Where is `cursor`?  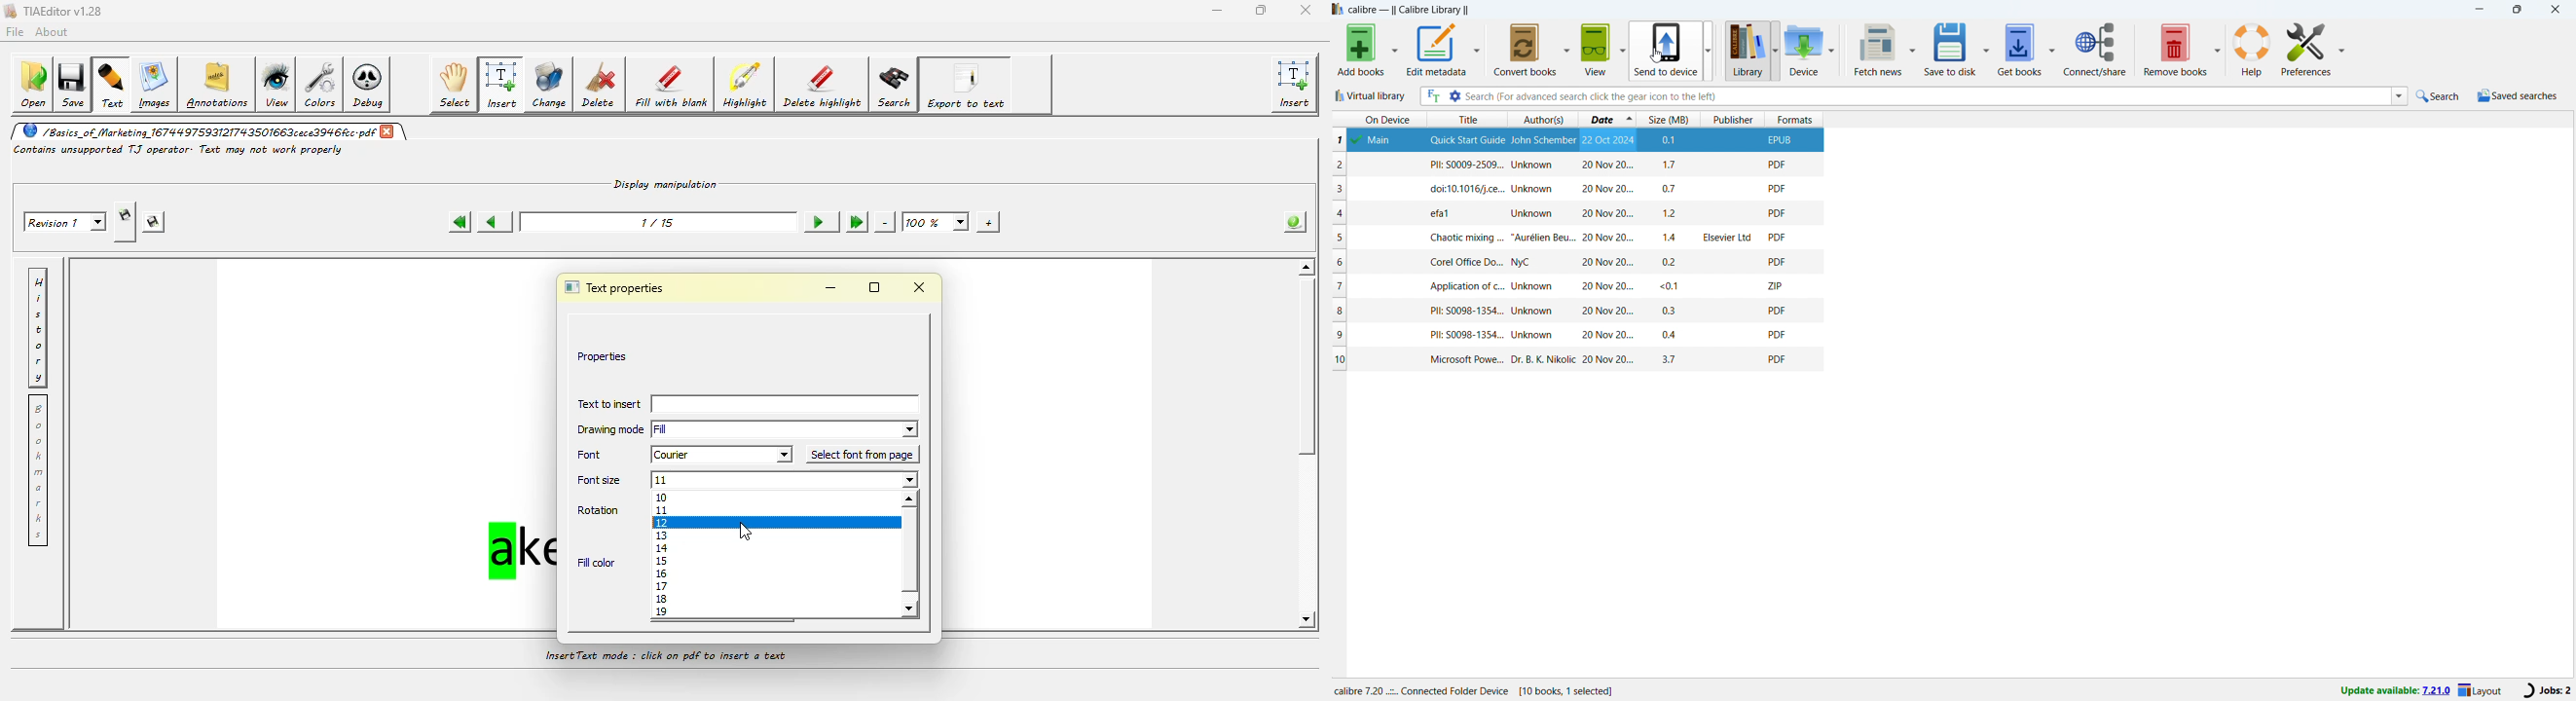
cursor is located at coordinates (1656, 55).